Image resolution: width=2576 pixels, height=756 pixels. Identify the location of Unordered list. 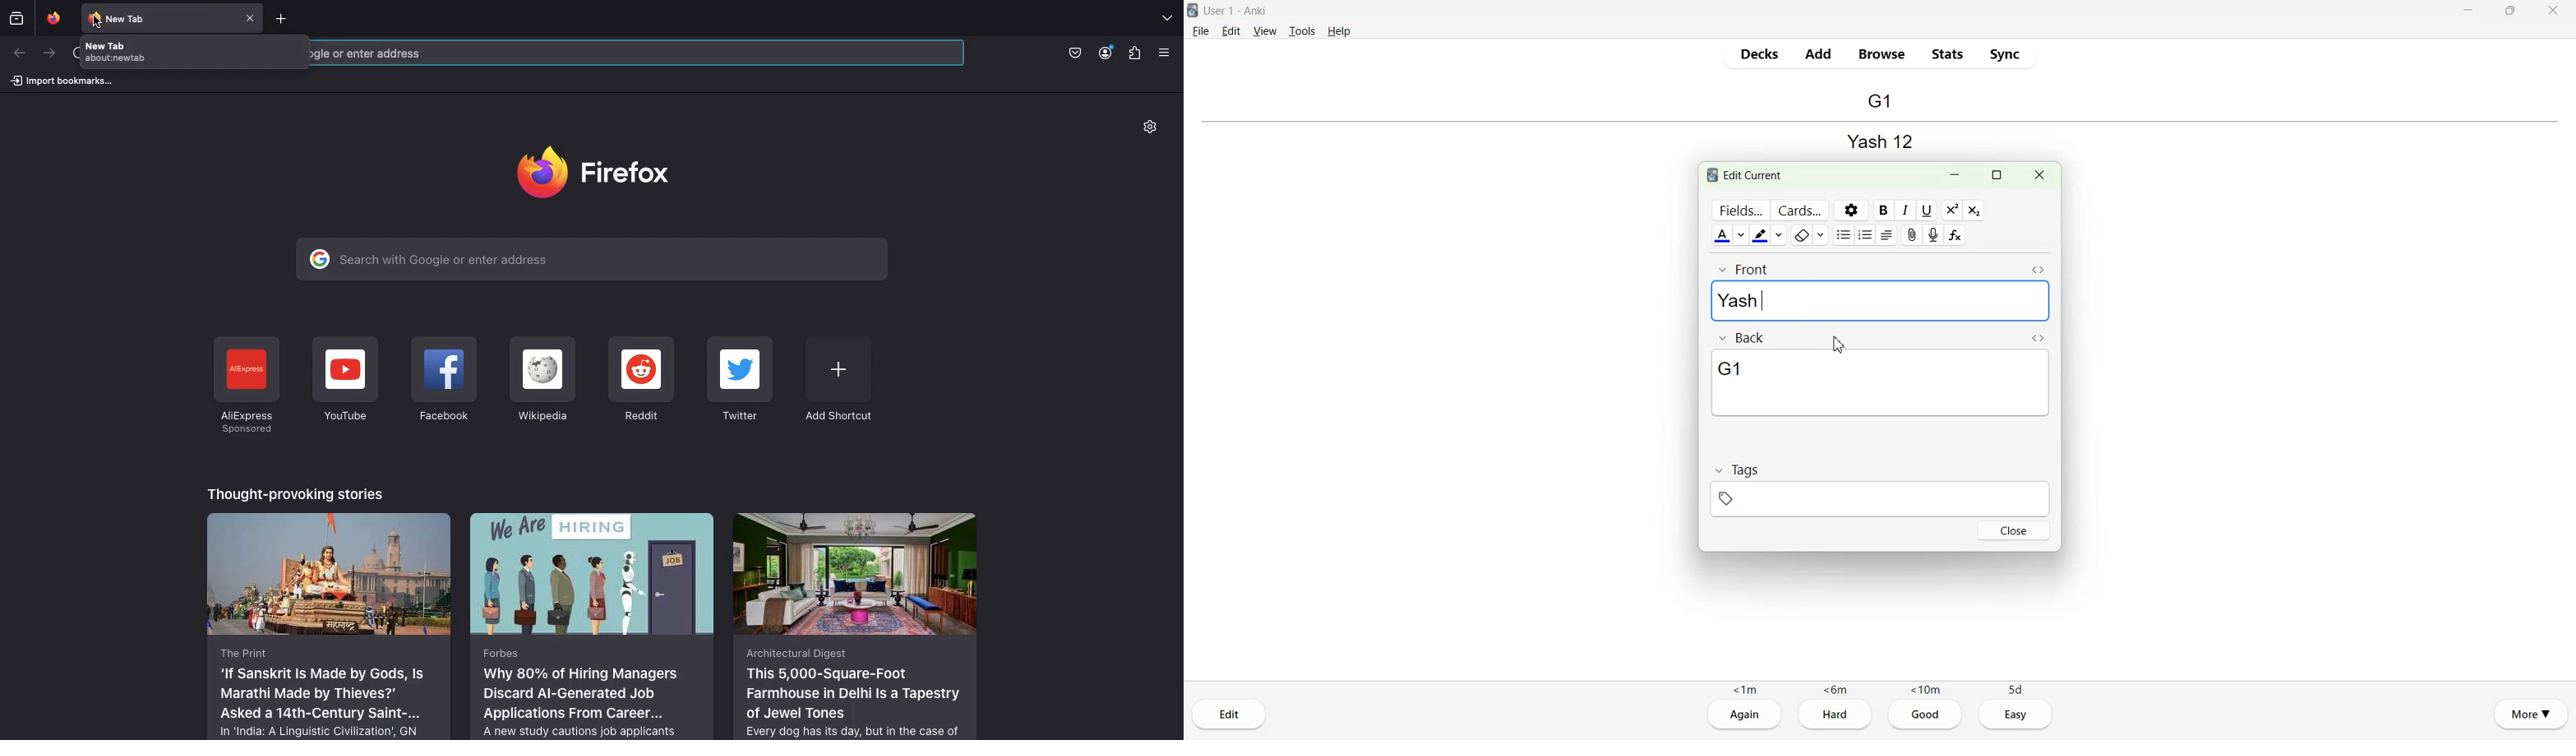
(1844, 234).